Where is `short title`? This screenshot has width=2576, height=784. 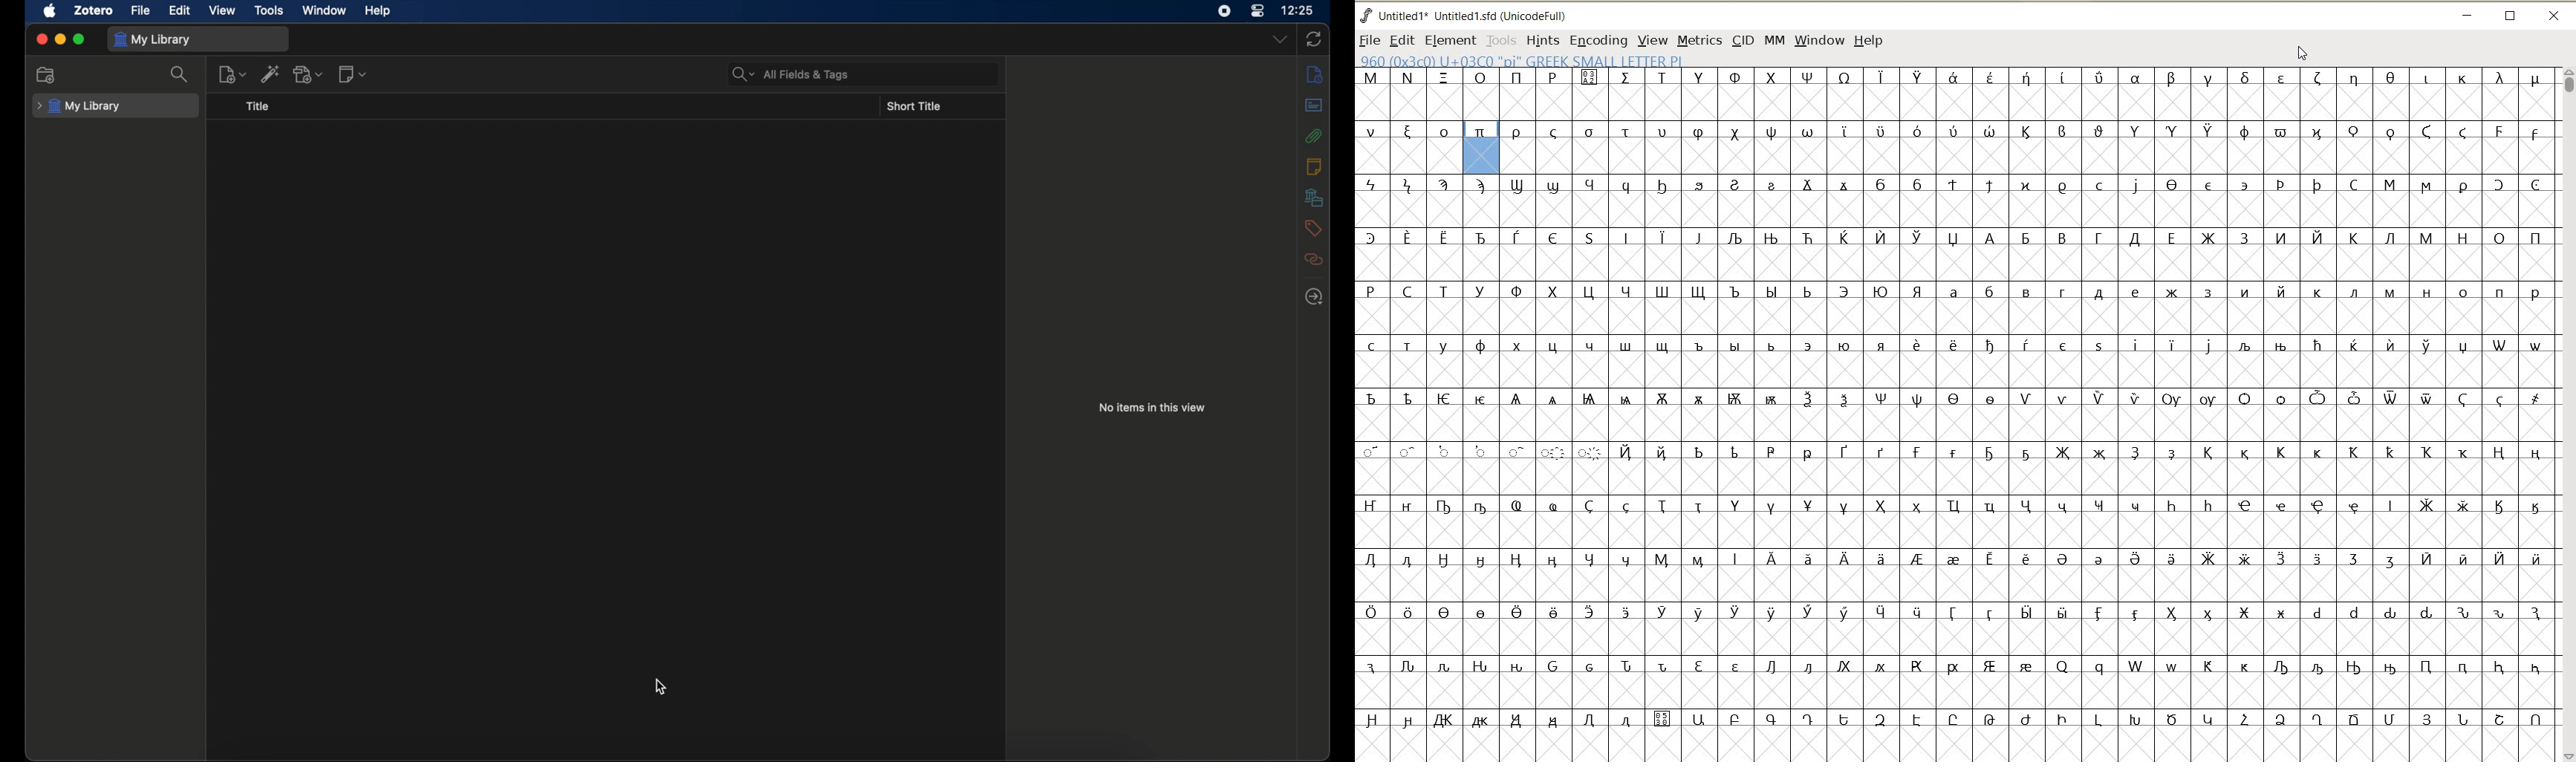
short title is located at coordinates (914, 107).